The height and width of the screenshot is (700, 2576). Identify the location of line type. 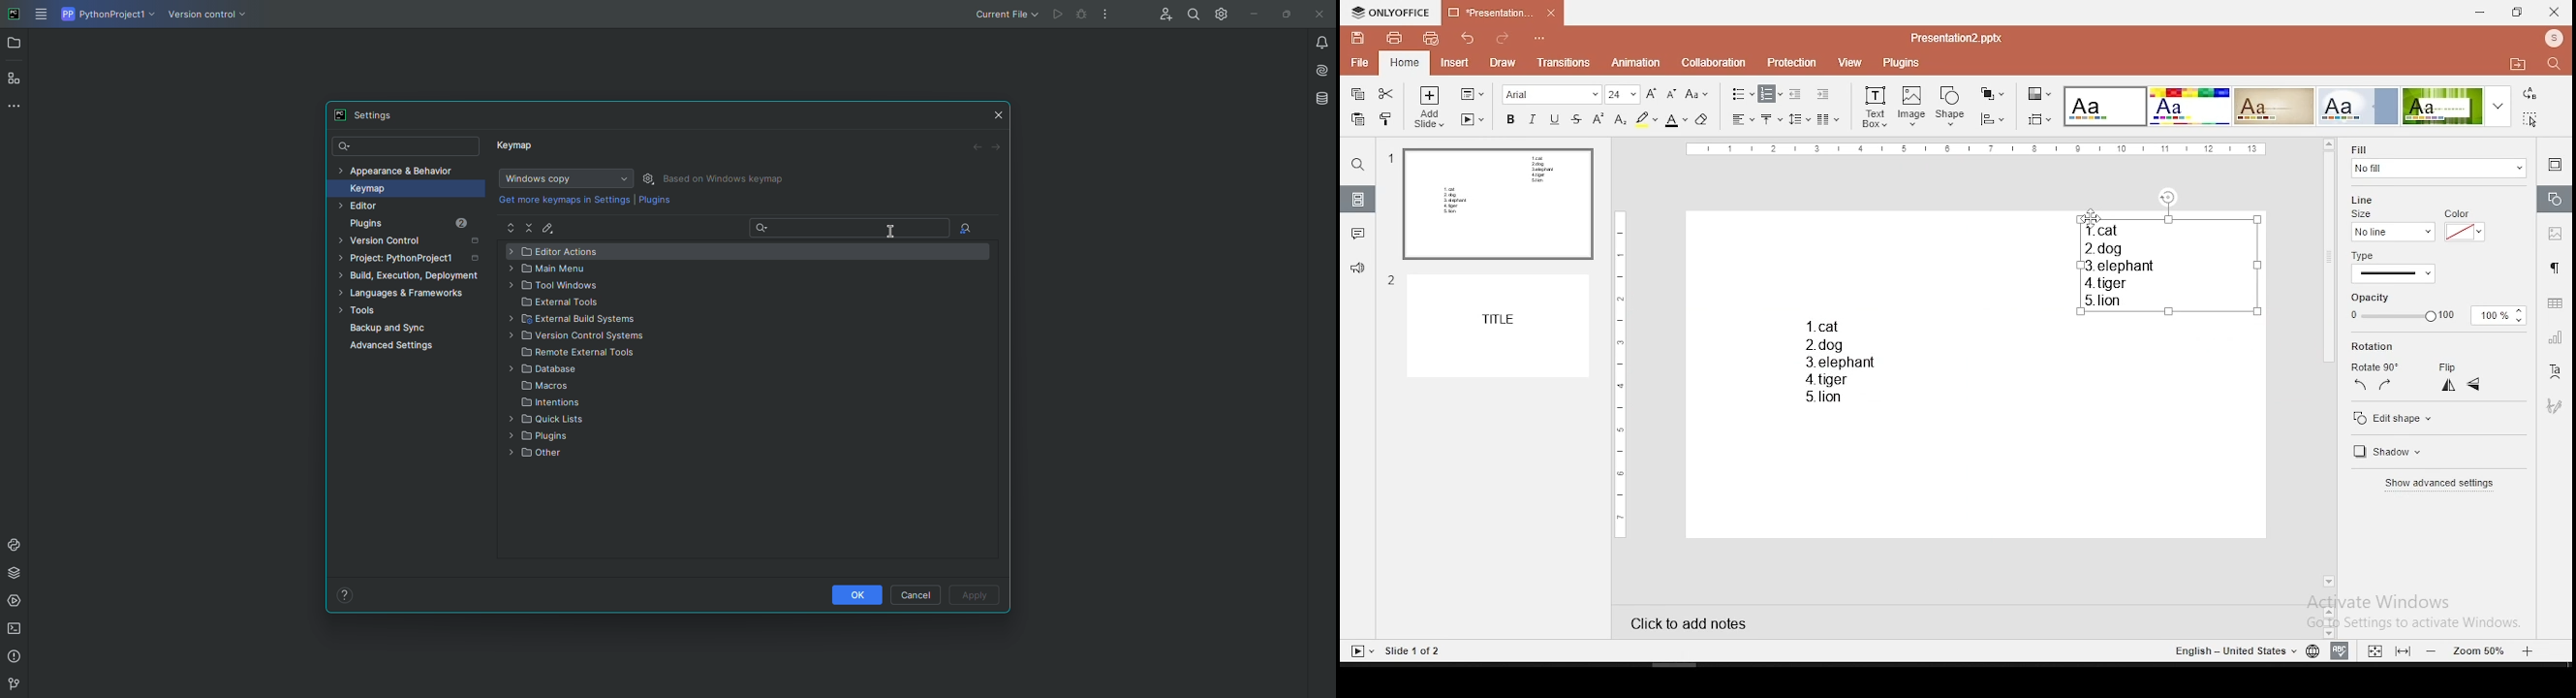
(2394, 273).